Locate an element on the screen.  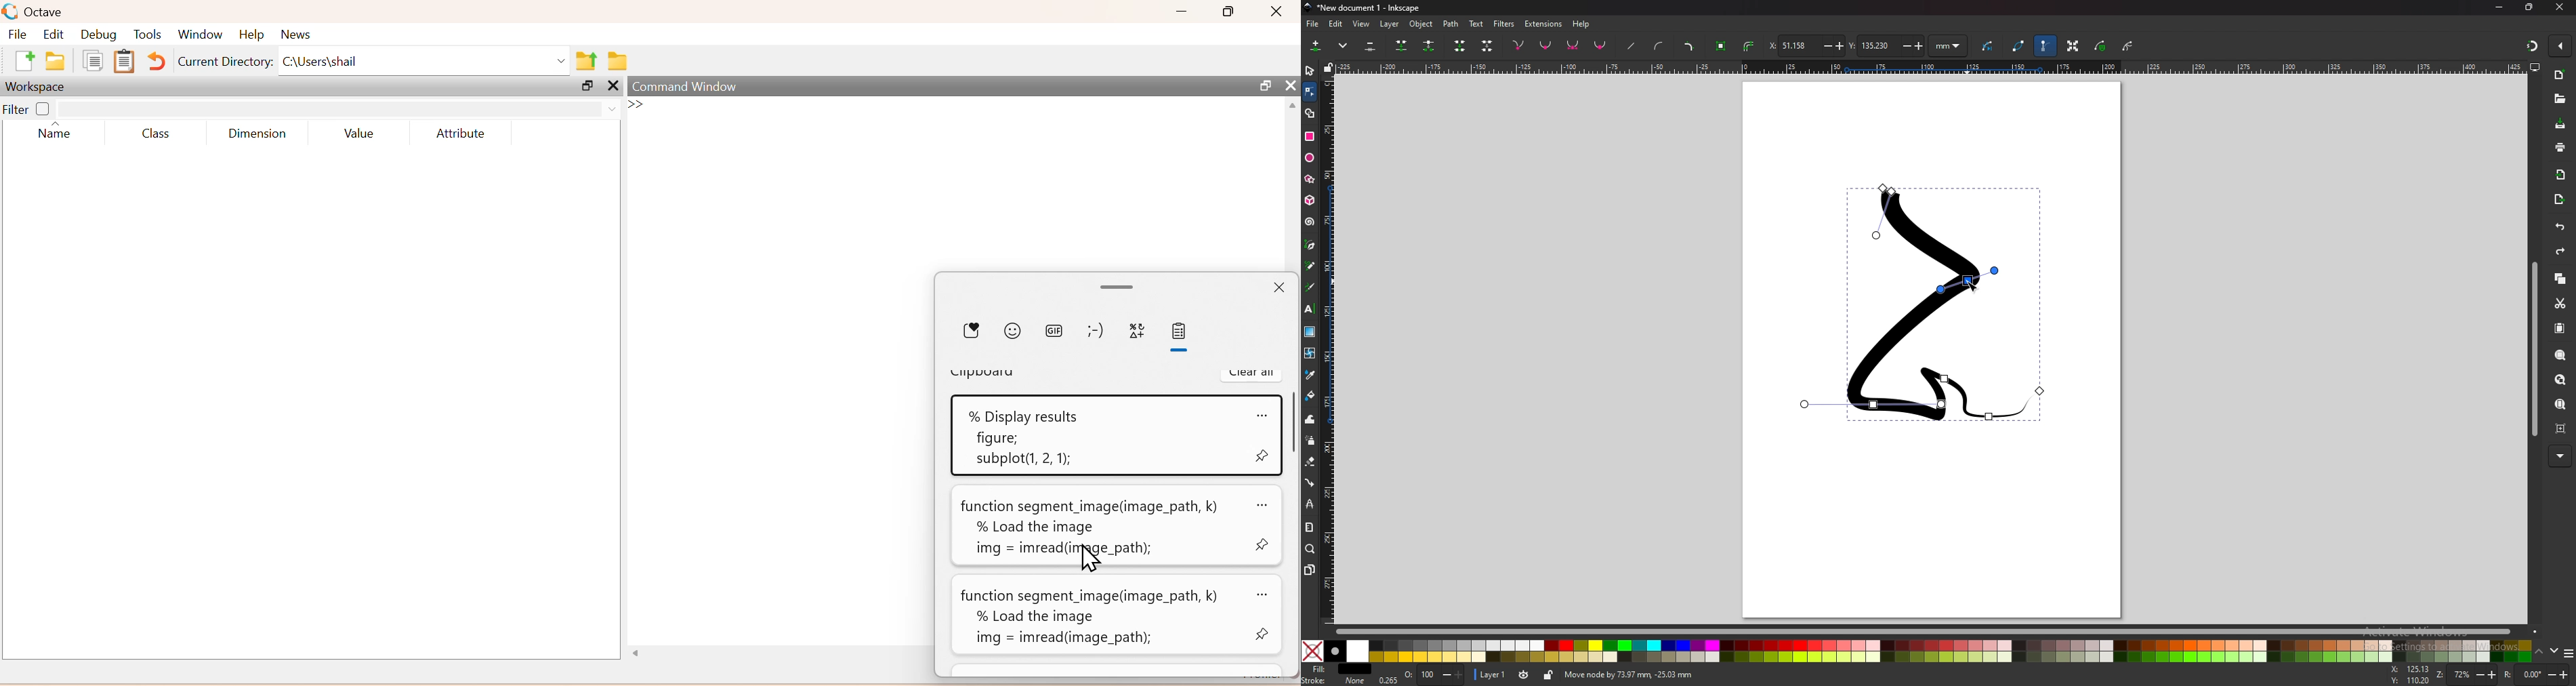
Maximize is located at coordinates (585, 86).